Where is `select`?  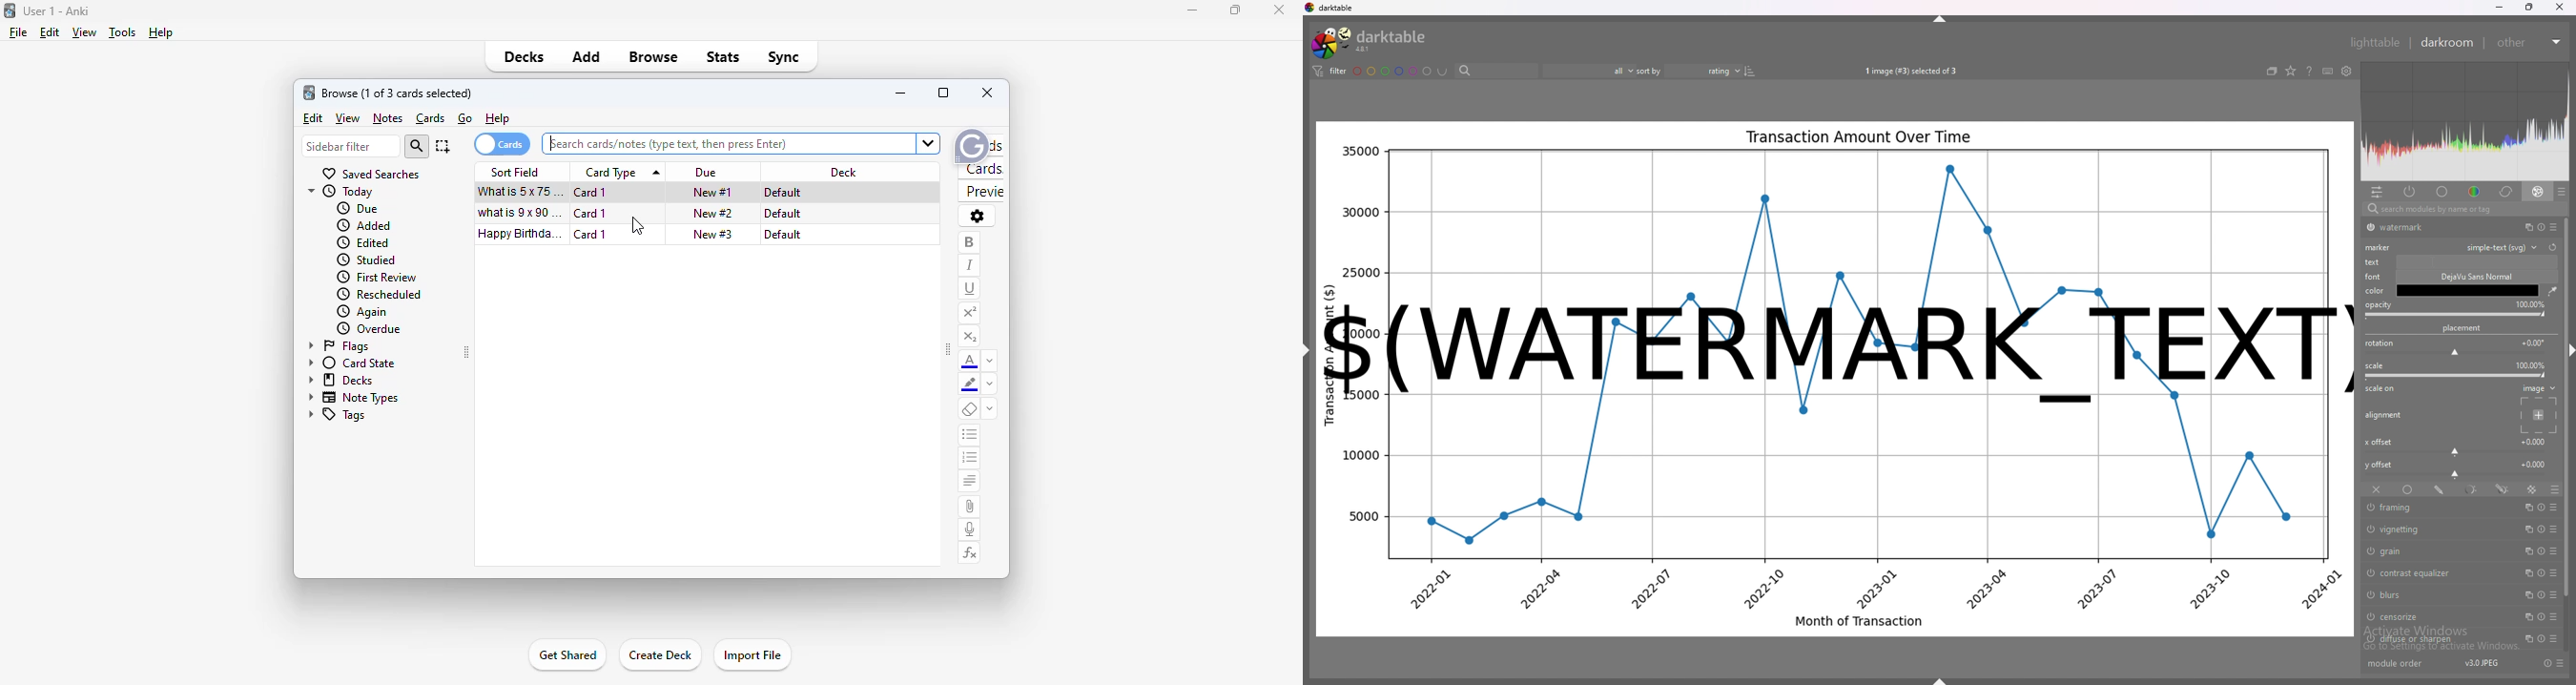 select is located at coordinates (443, 146).